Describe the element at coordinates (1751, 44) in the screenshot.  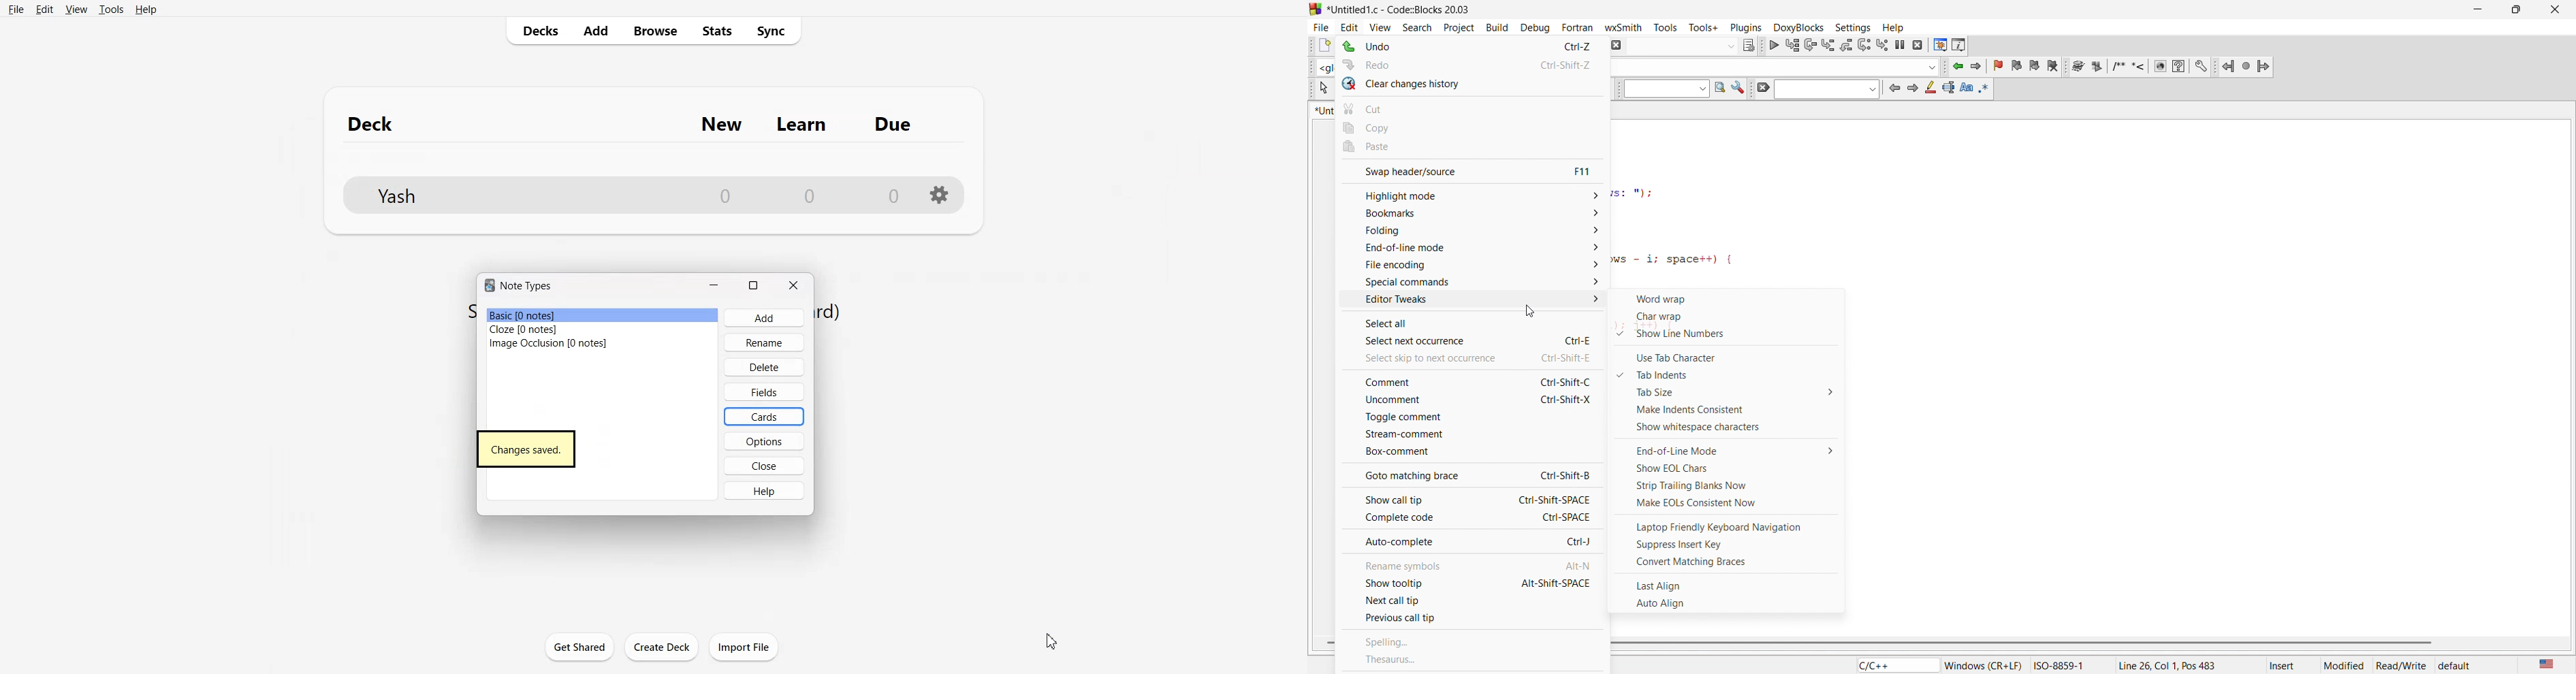
I see `icon` at that location.